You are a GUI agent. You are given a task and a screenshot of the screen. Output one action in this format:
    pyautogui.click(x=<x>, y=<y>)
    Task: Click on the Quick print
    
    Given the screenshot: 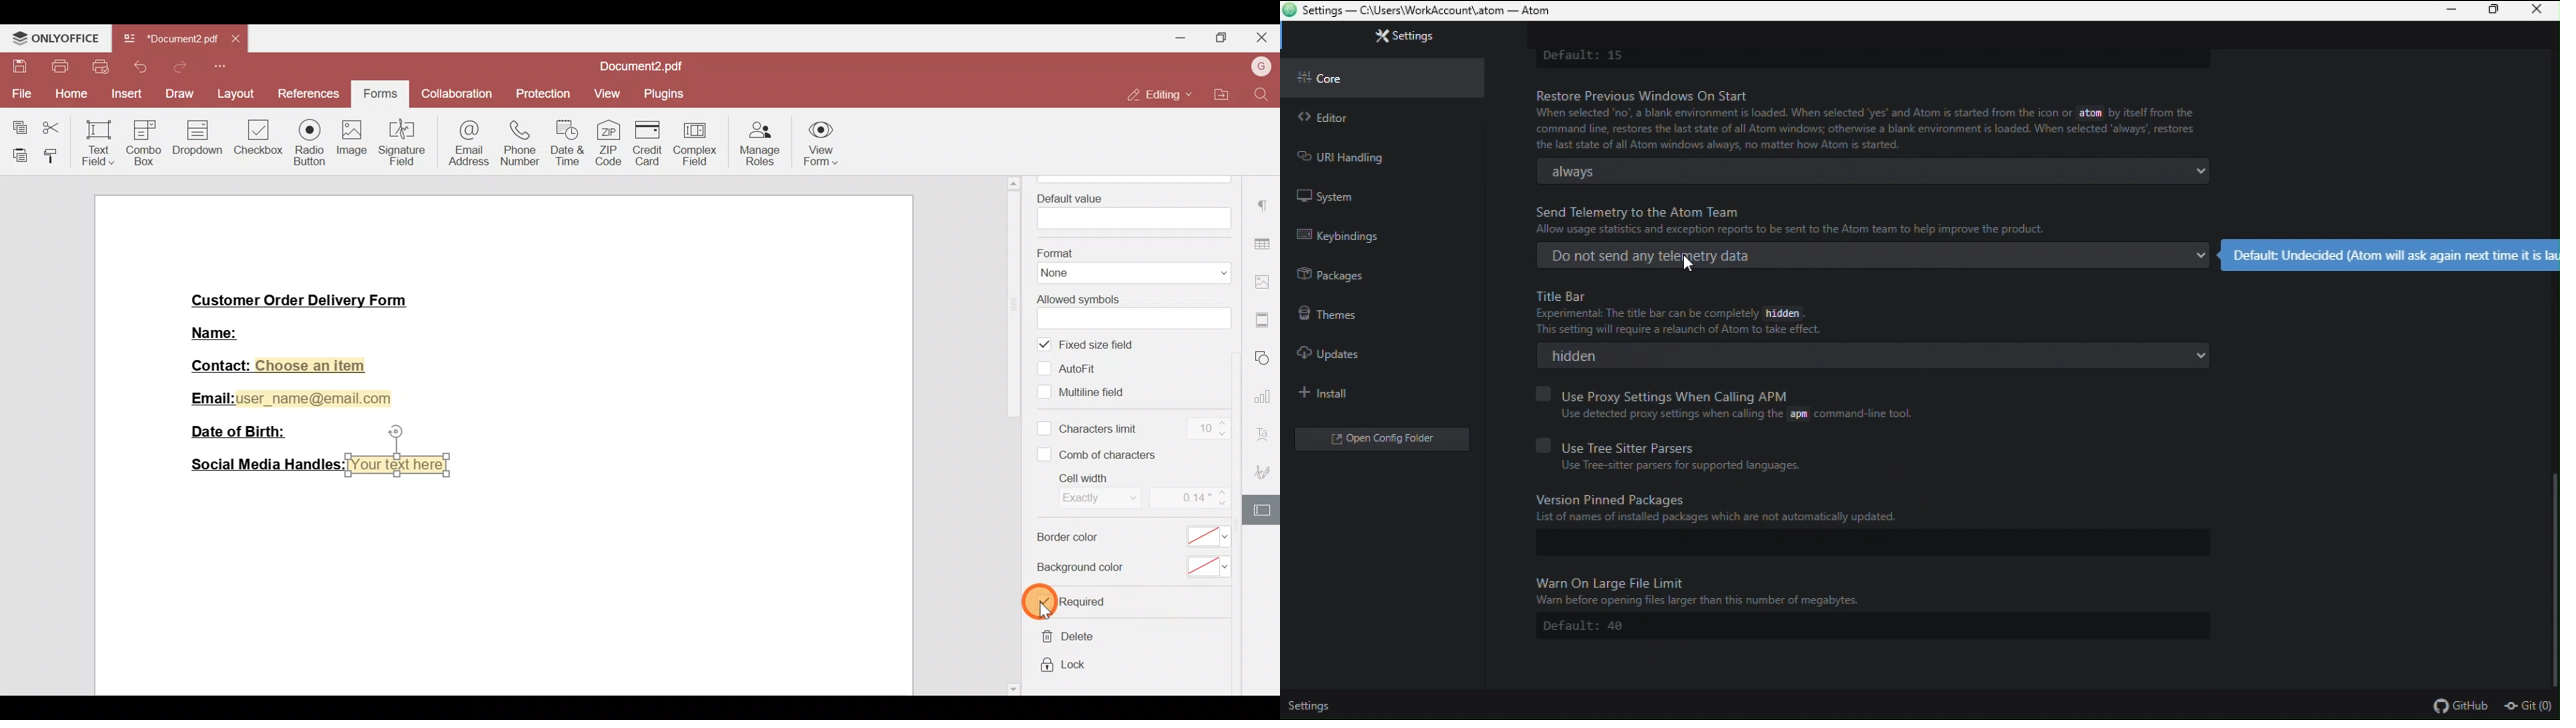 What is the action you would take?
    pyautogui.click(x=102, y=67)
    